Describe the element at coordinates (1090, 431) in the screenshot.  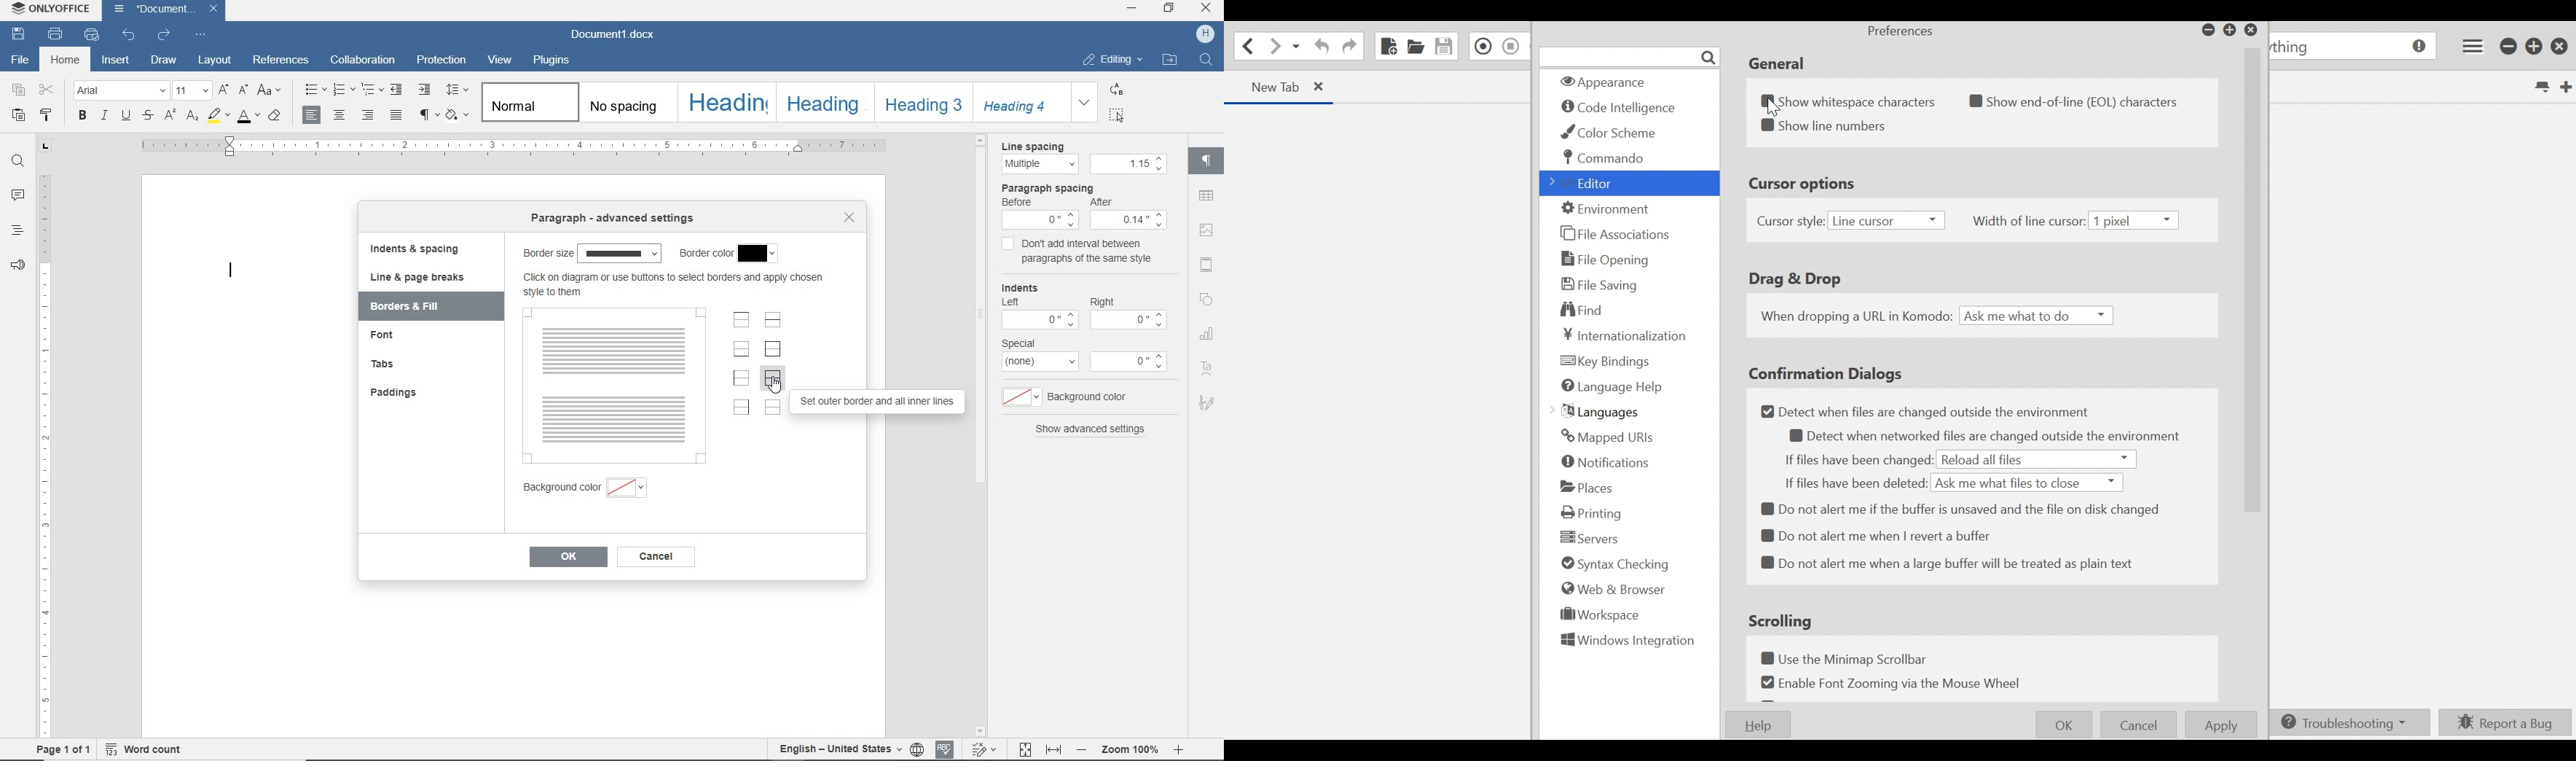
I see `show advanced settings` at that location.